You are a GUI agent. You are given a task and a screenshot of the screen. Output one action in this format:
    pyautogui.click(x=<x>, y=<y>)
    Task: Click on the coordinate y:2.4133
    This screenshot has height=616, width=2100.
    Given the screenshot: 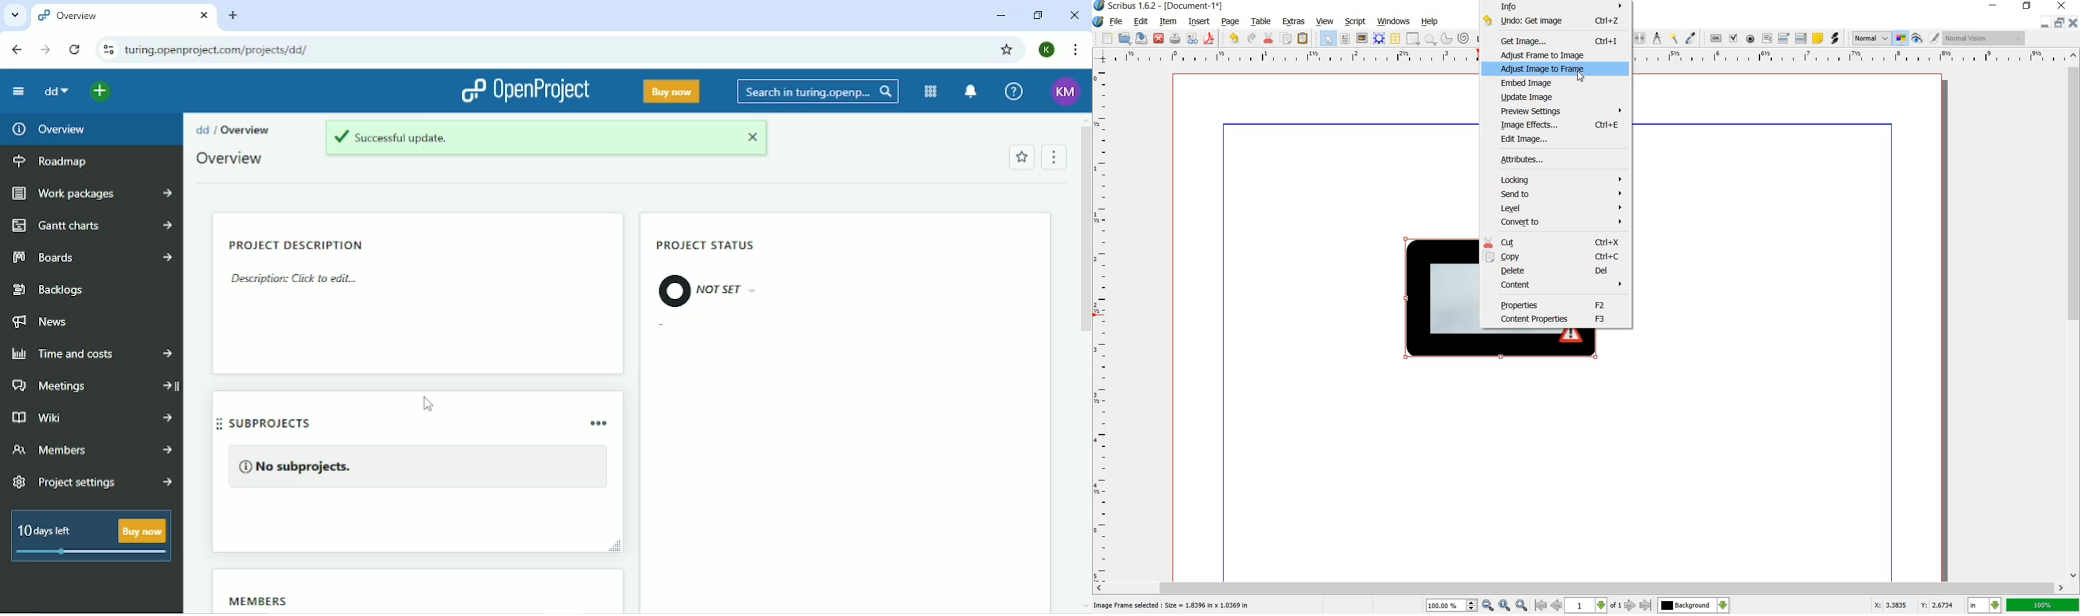 What is the action you would take?
    pyautogui.click(x=1940, y=604)
    